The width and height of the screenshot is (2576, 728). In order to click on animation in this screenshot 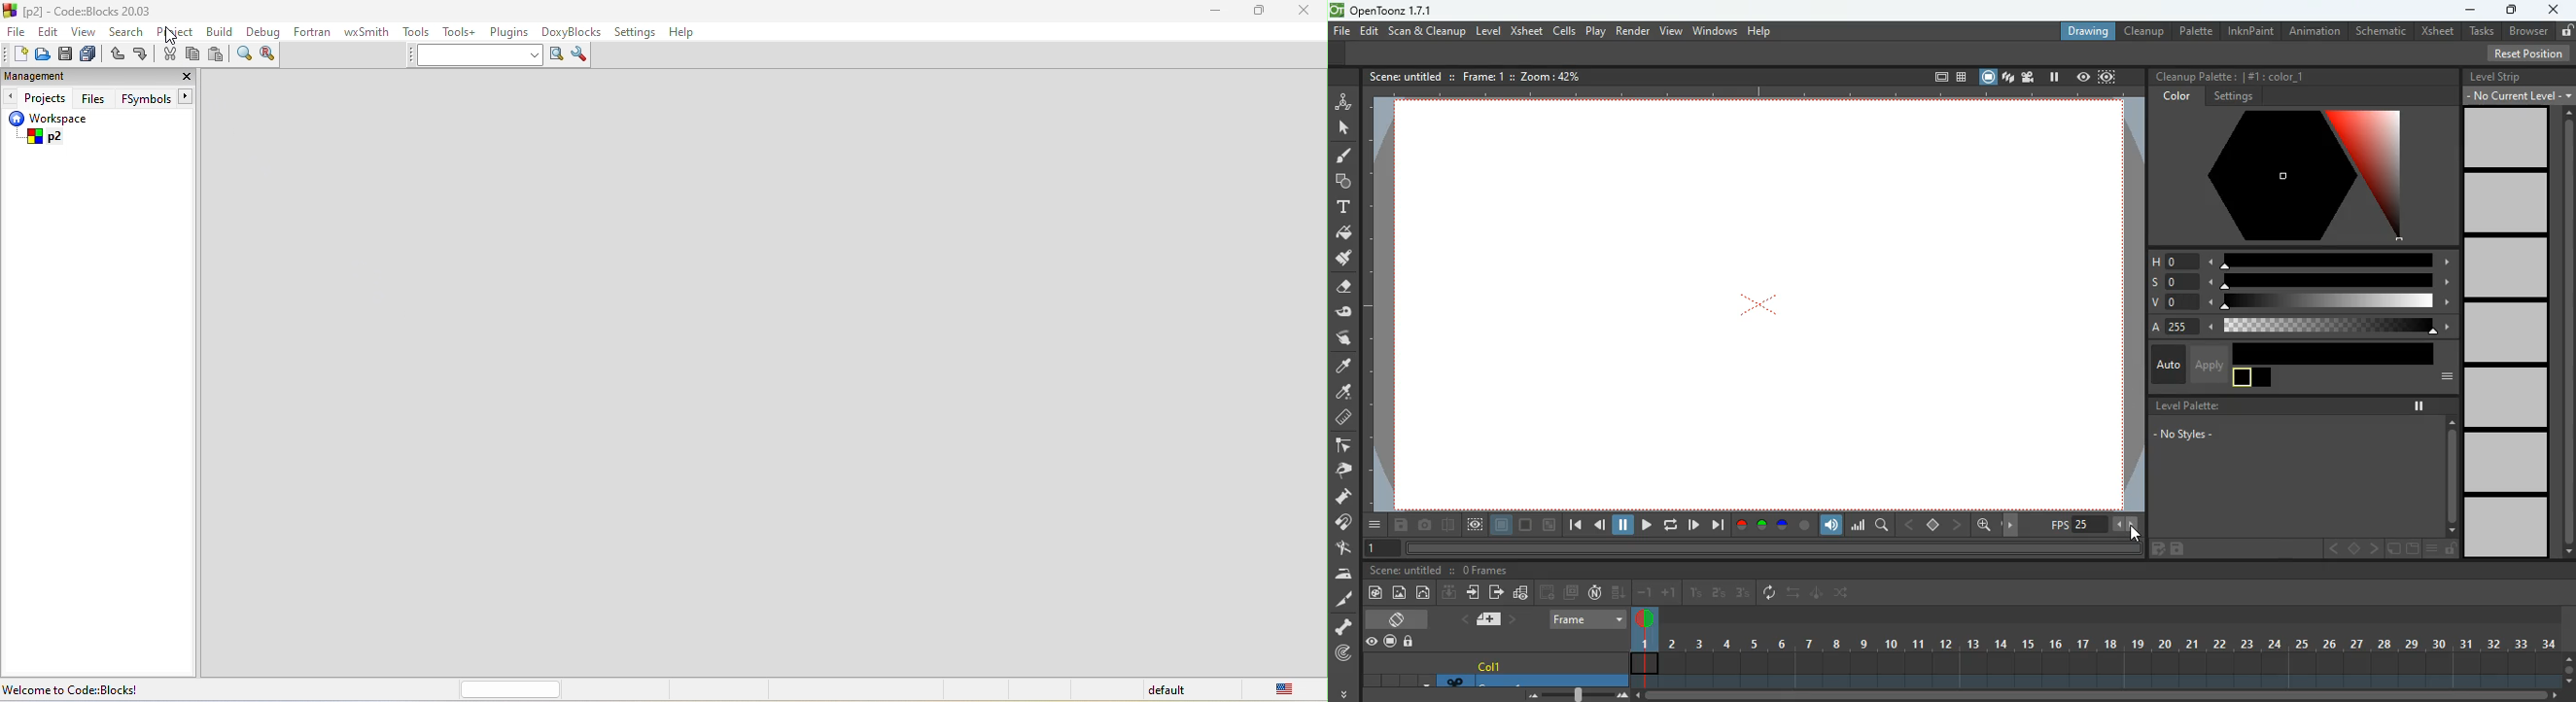, I will do `click(2318, 31)`.